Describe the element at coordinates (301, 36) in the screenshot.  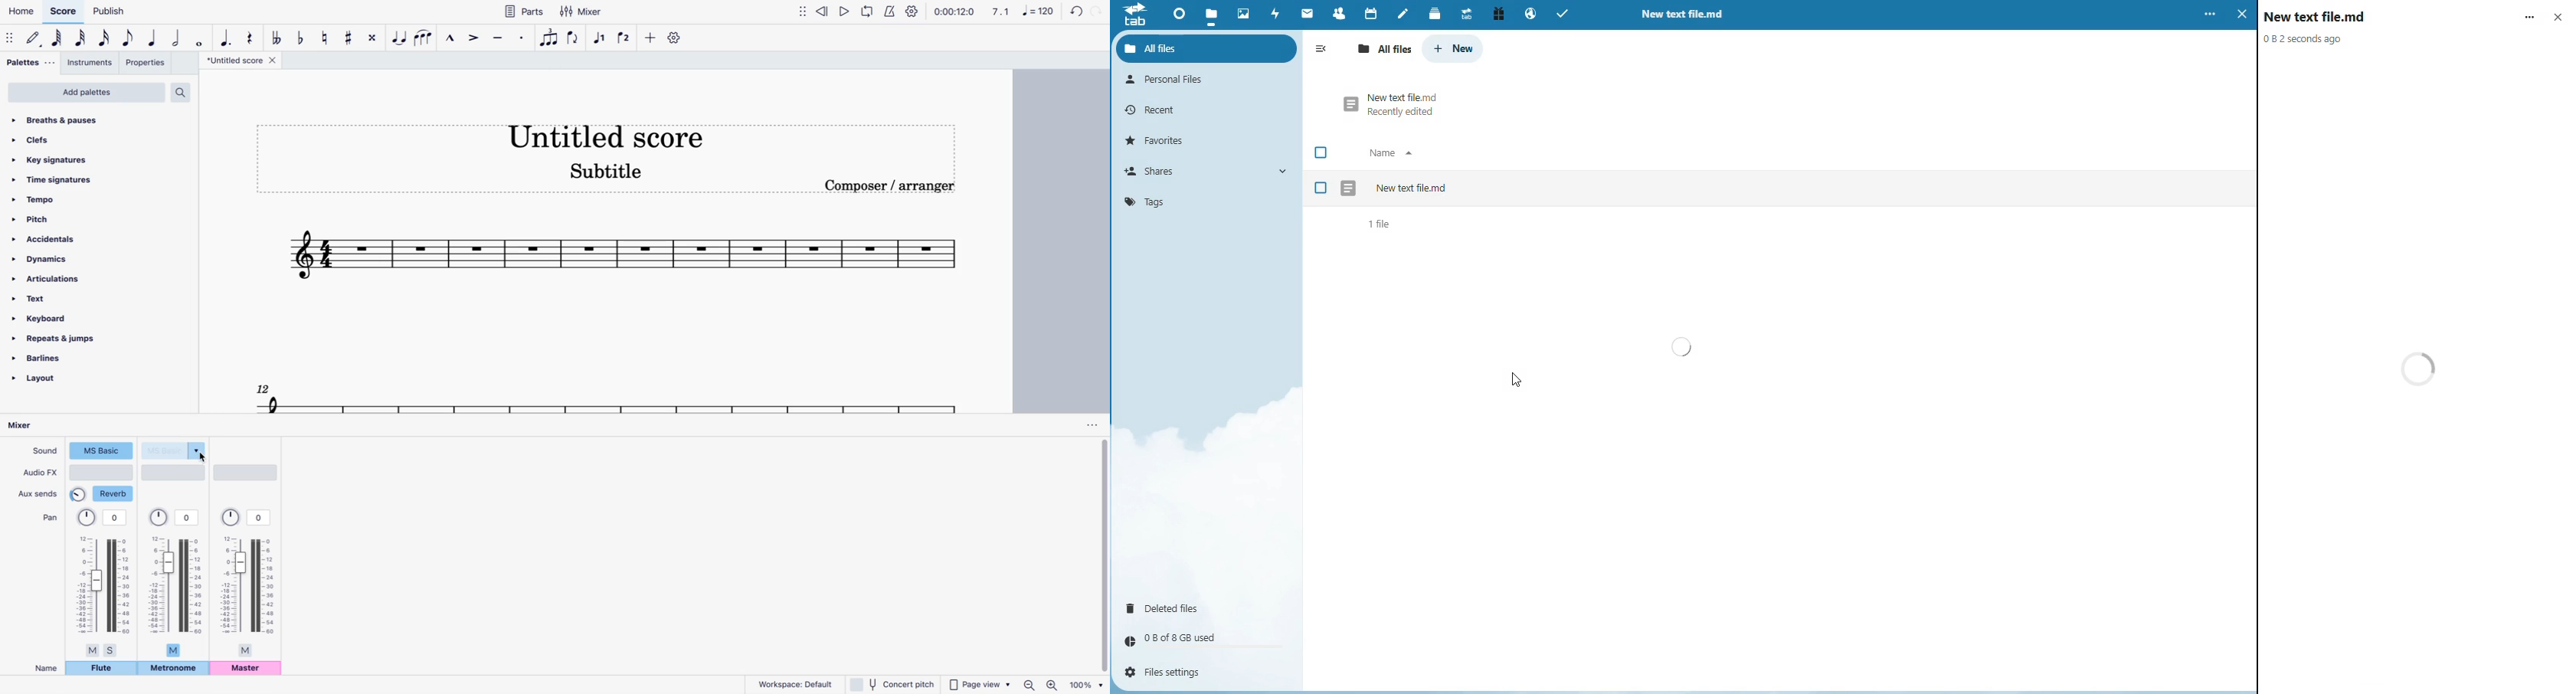
I see `toggle flat` at that location.